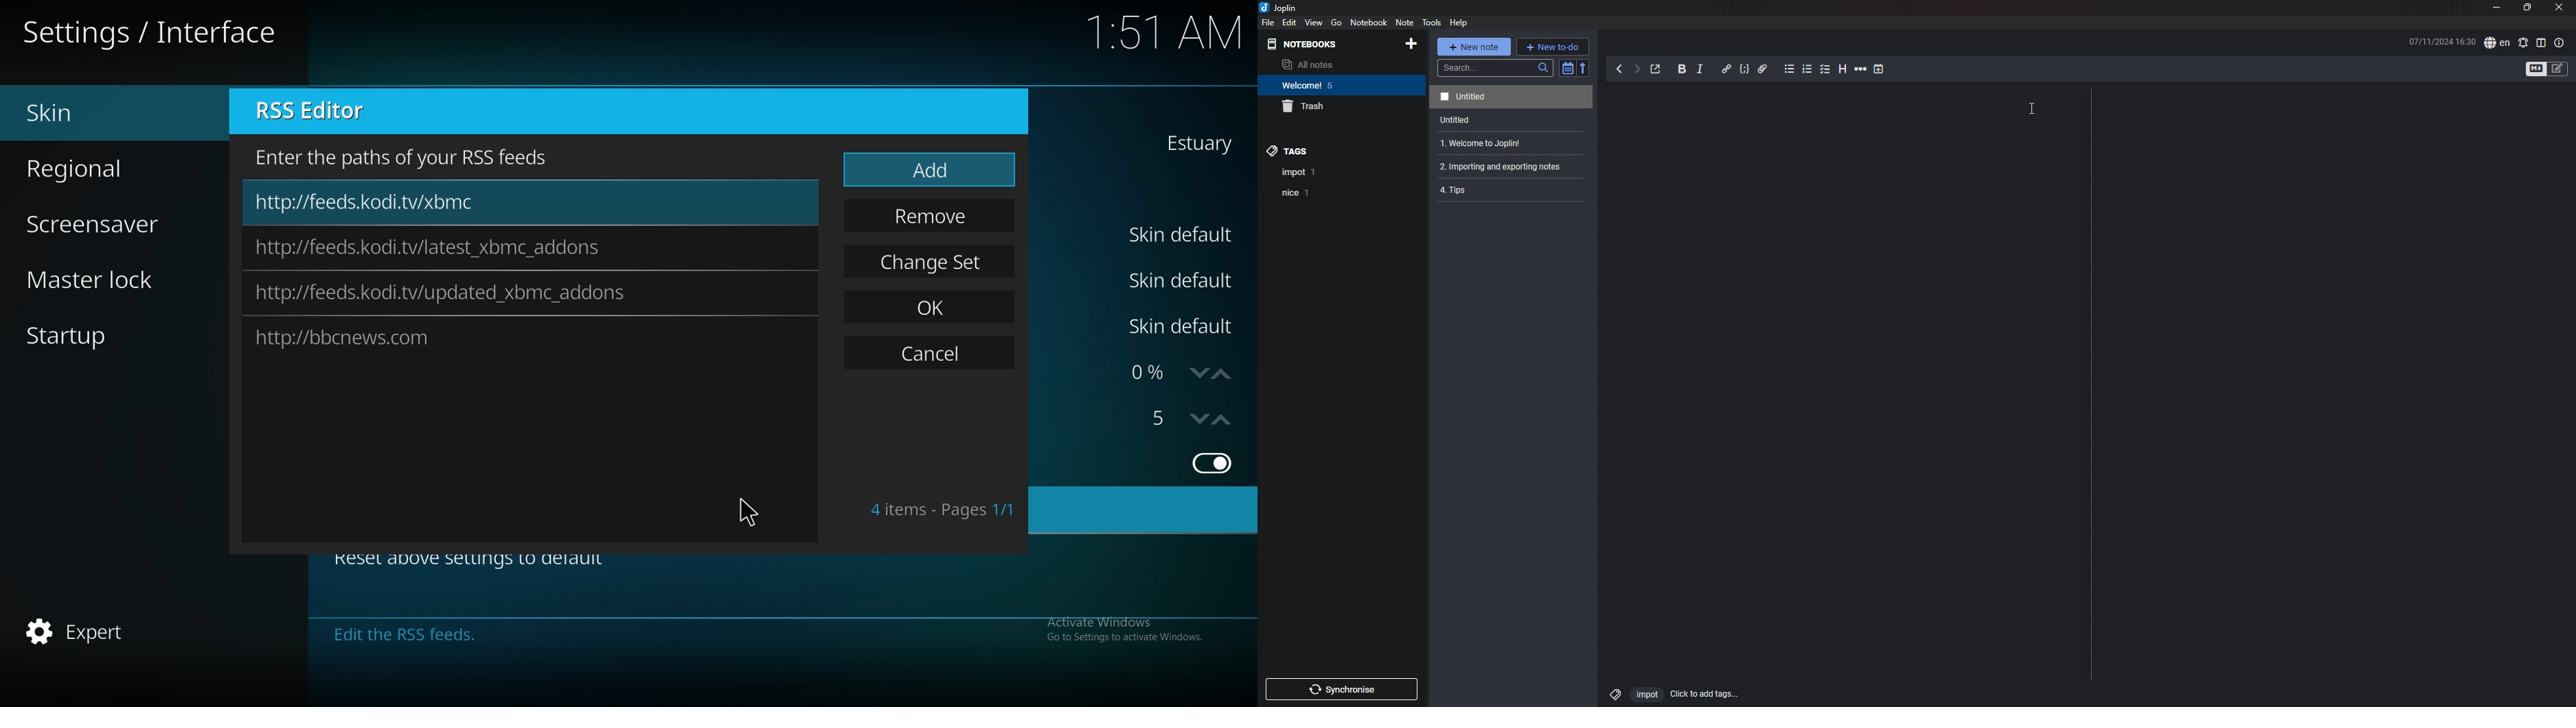 The width and height of the screenshot is (2576, 728). Describe the element at coordinates (2559, 43) in the screenshot. I see `note properties` at that location.